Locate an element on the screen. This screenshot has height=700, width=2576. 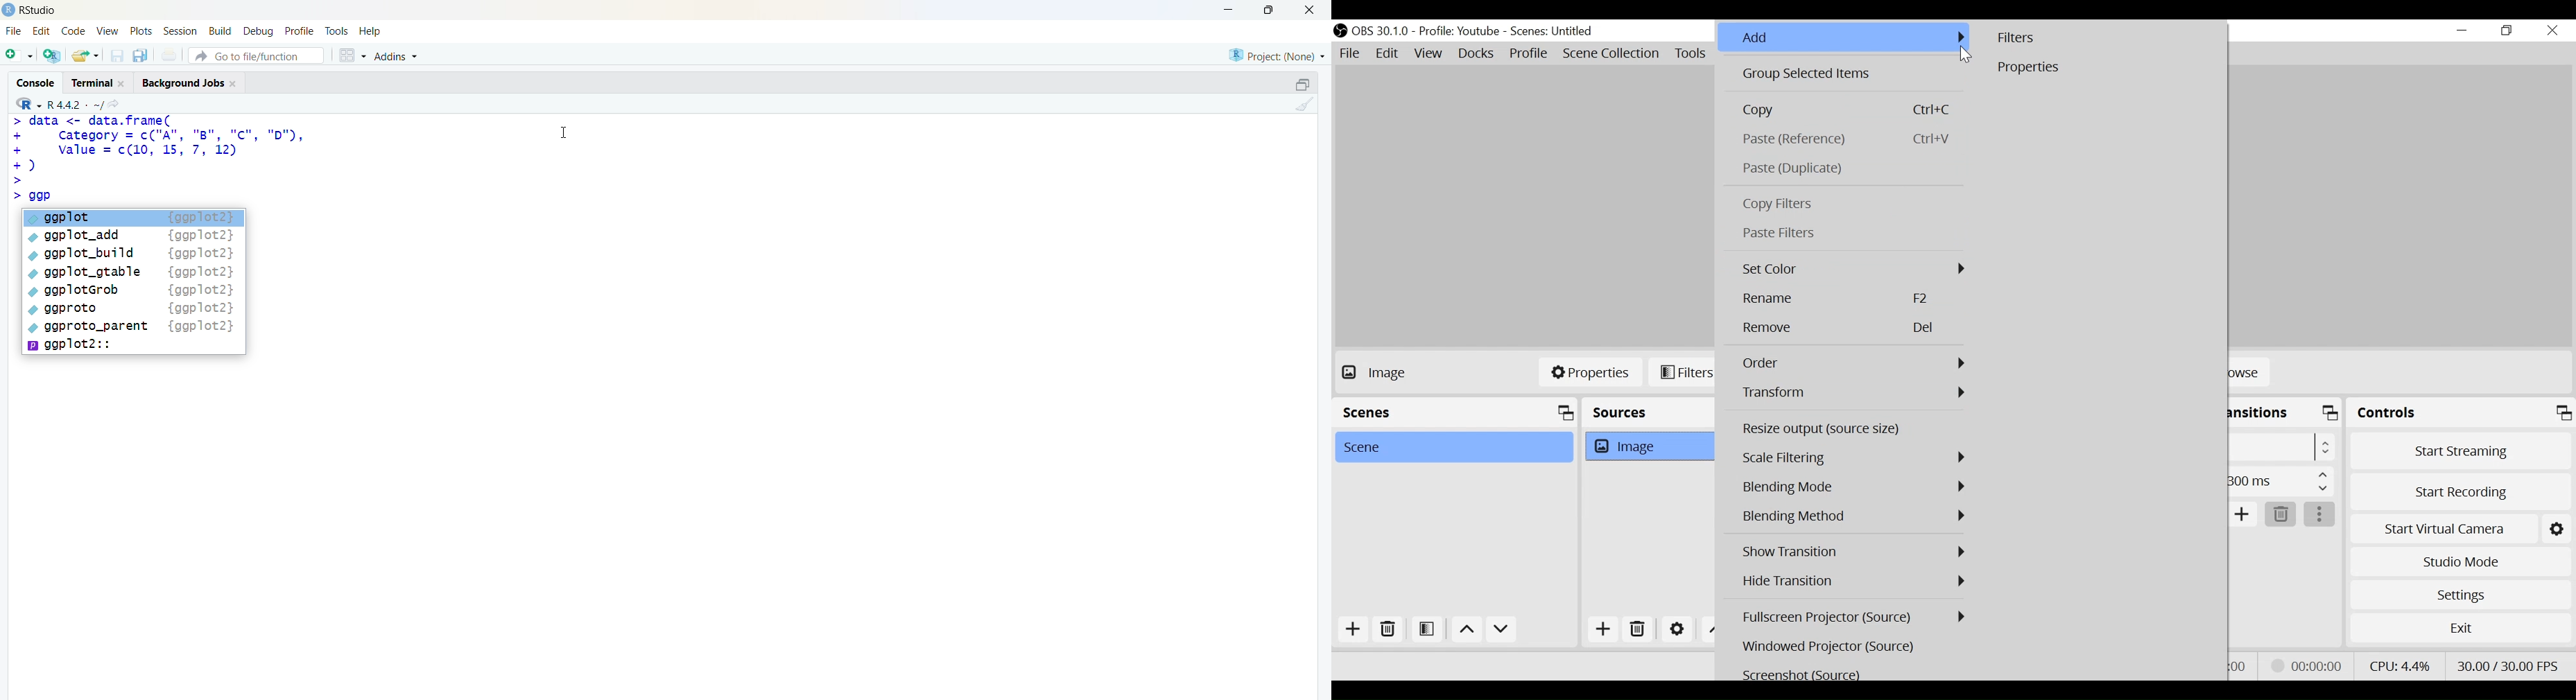
edit is located at coordinates (42, 31).